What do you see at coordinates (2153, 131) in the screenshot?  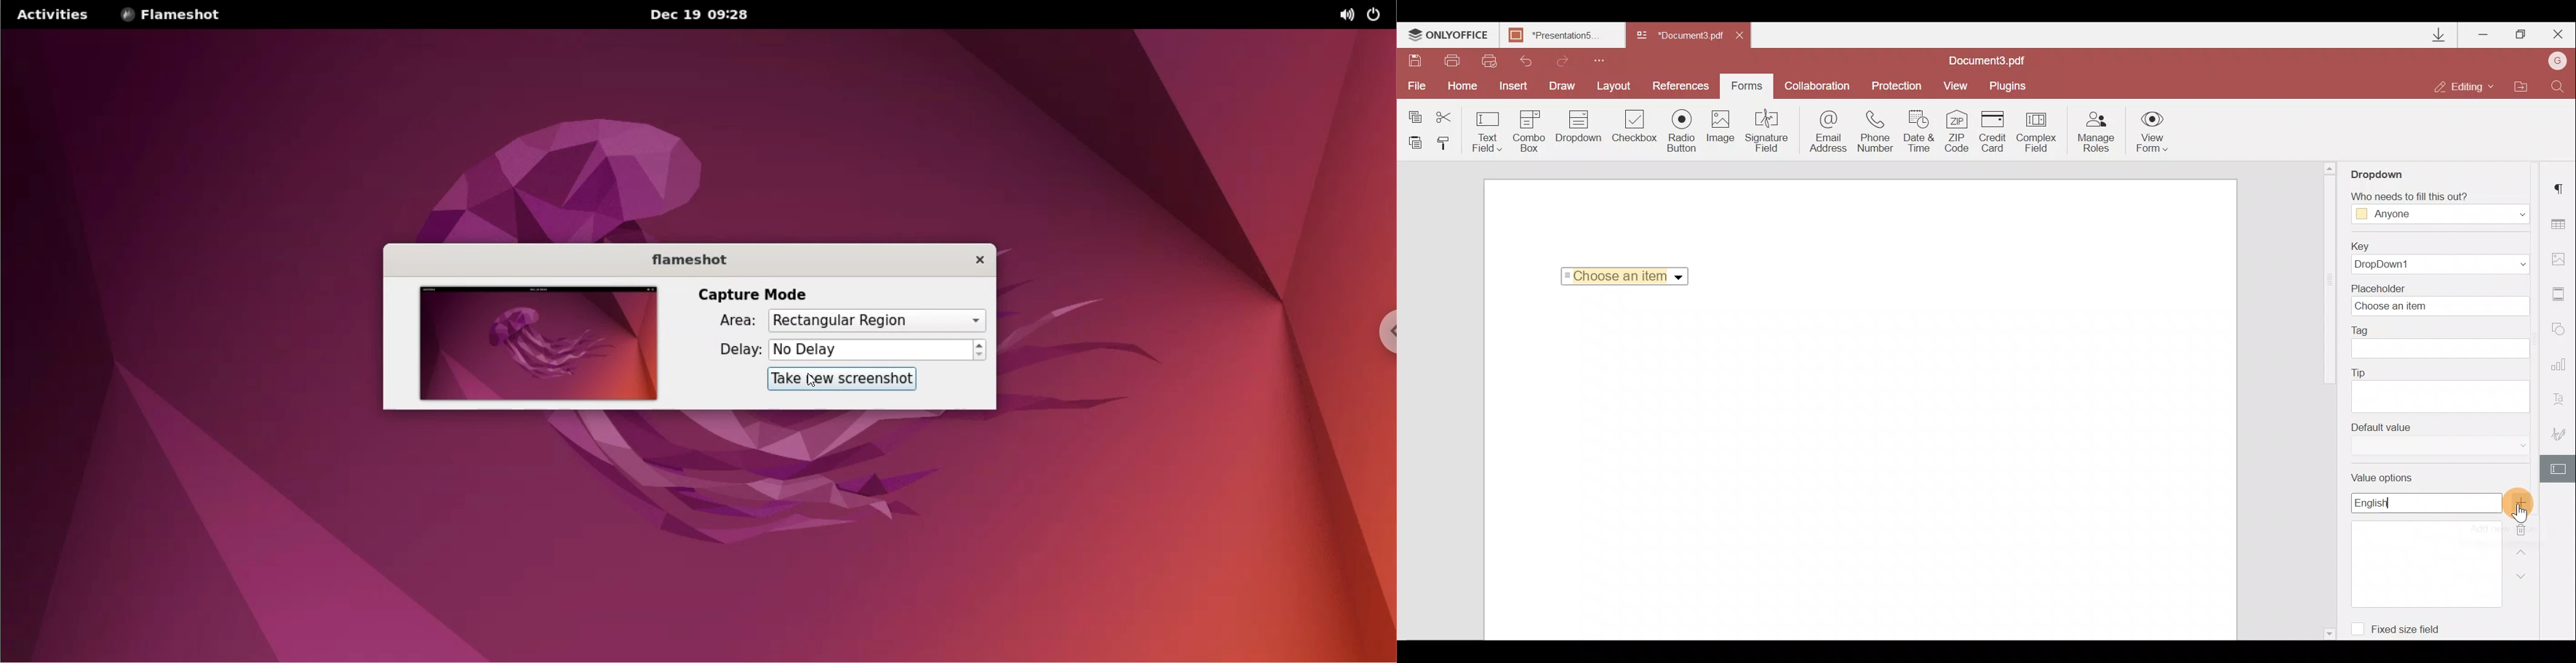 I see `View form` at bounding box center [2153, 131].